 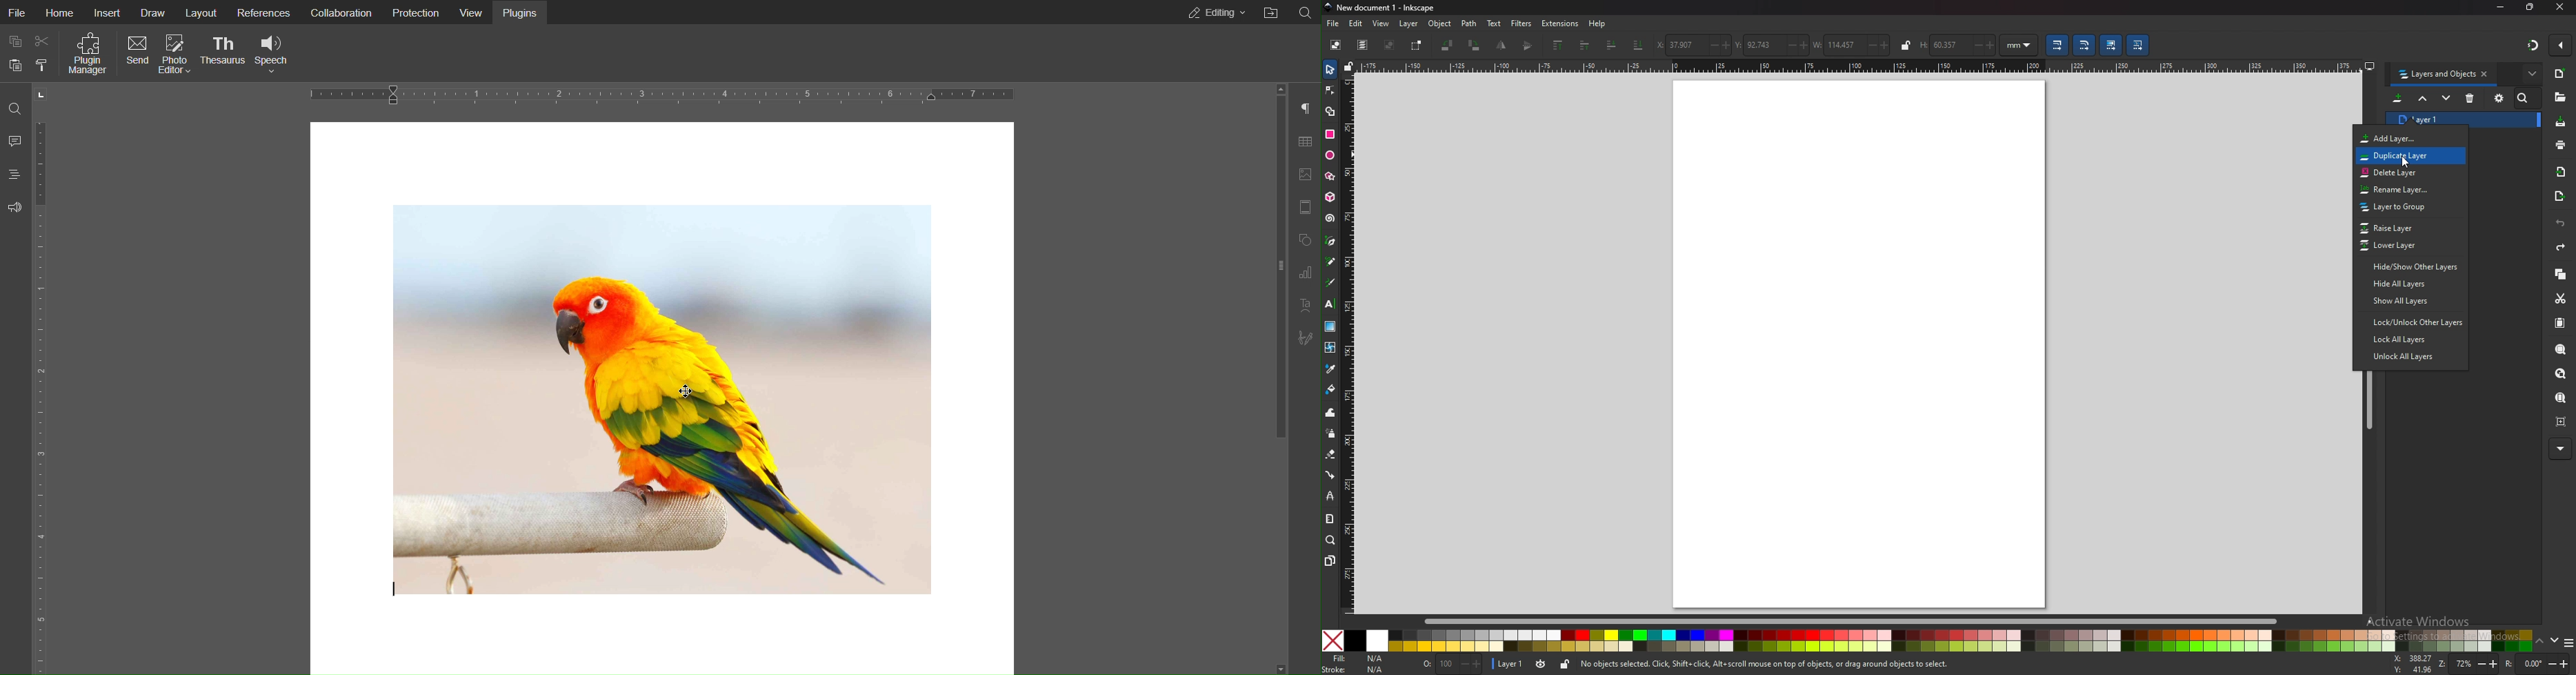 I want to click on lower layer, so click(x=2406, y=246).